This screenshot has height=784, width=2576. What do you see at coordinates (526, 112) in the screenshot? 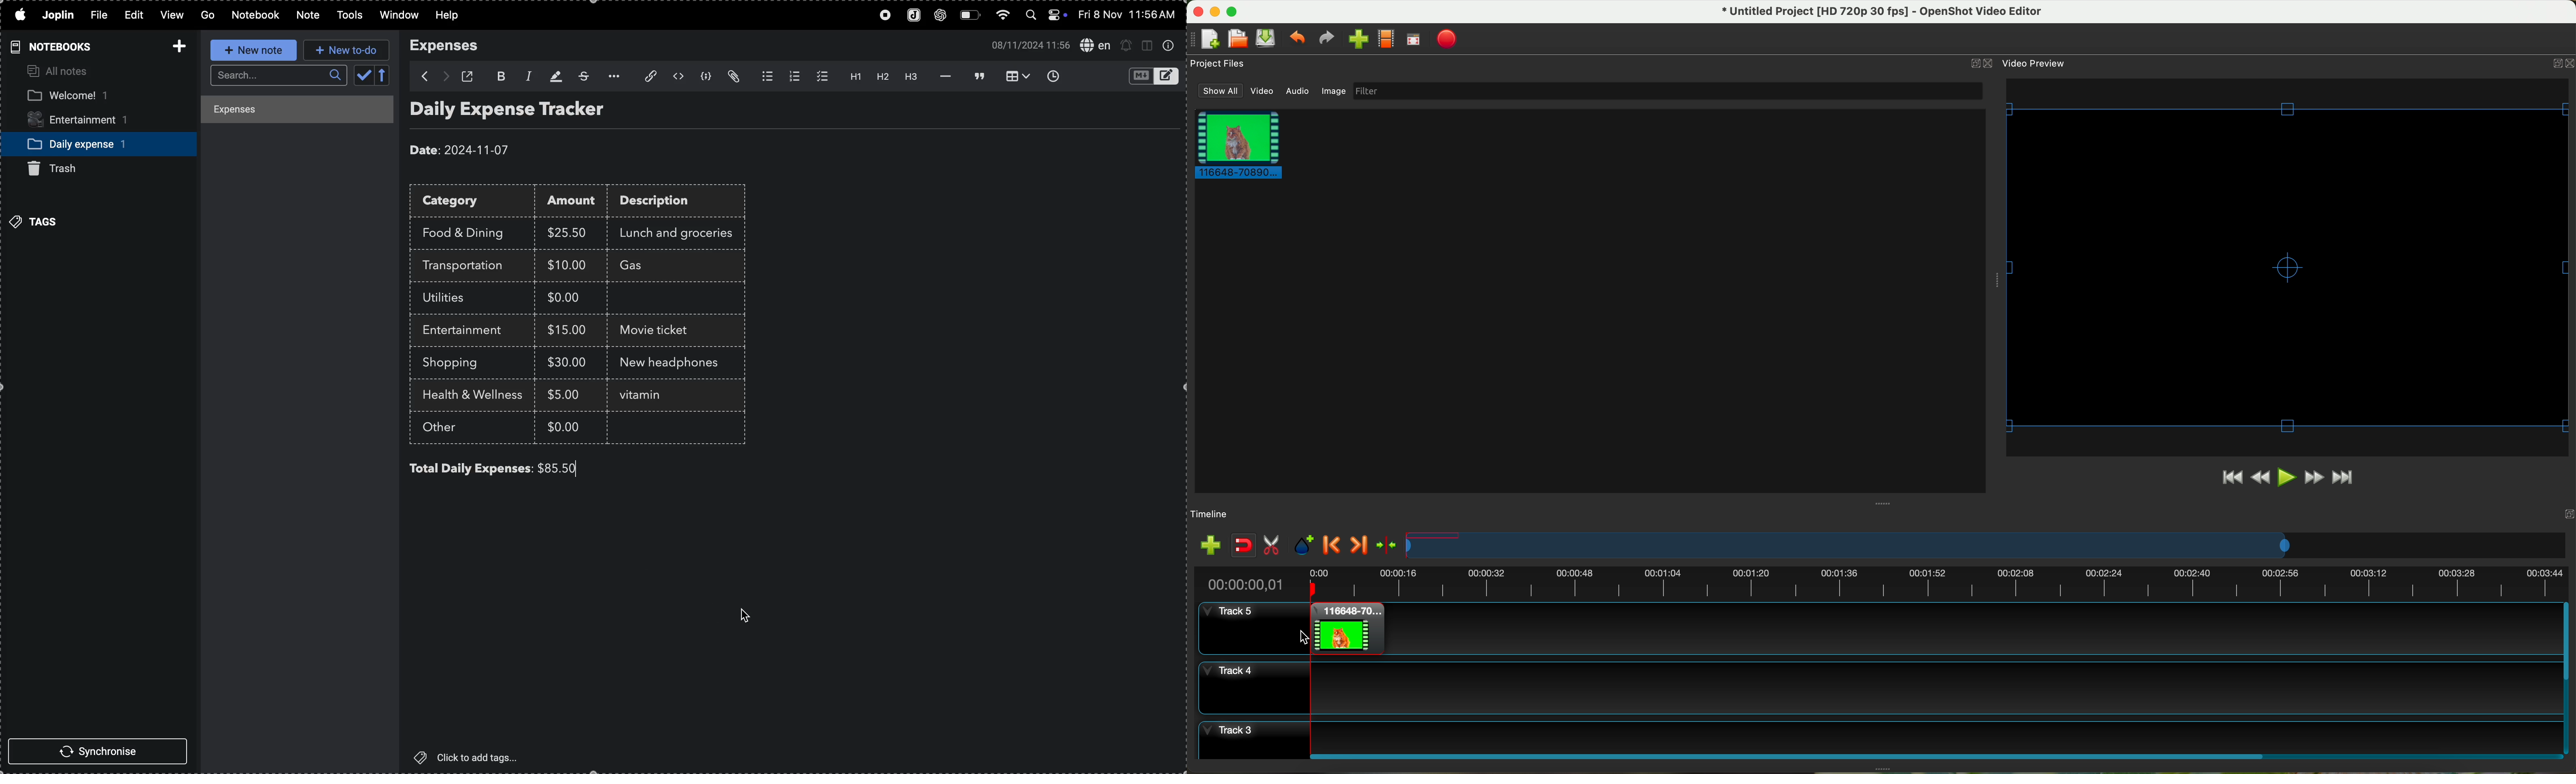
I see `Daily expense tracker` at bounding box center [526, 112].